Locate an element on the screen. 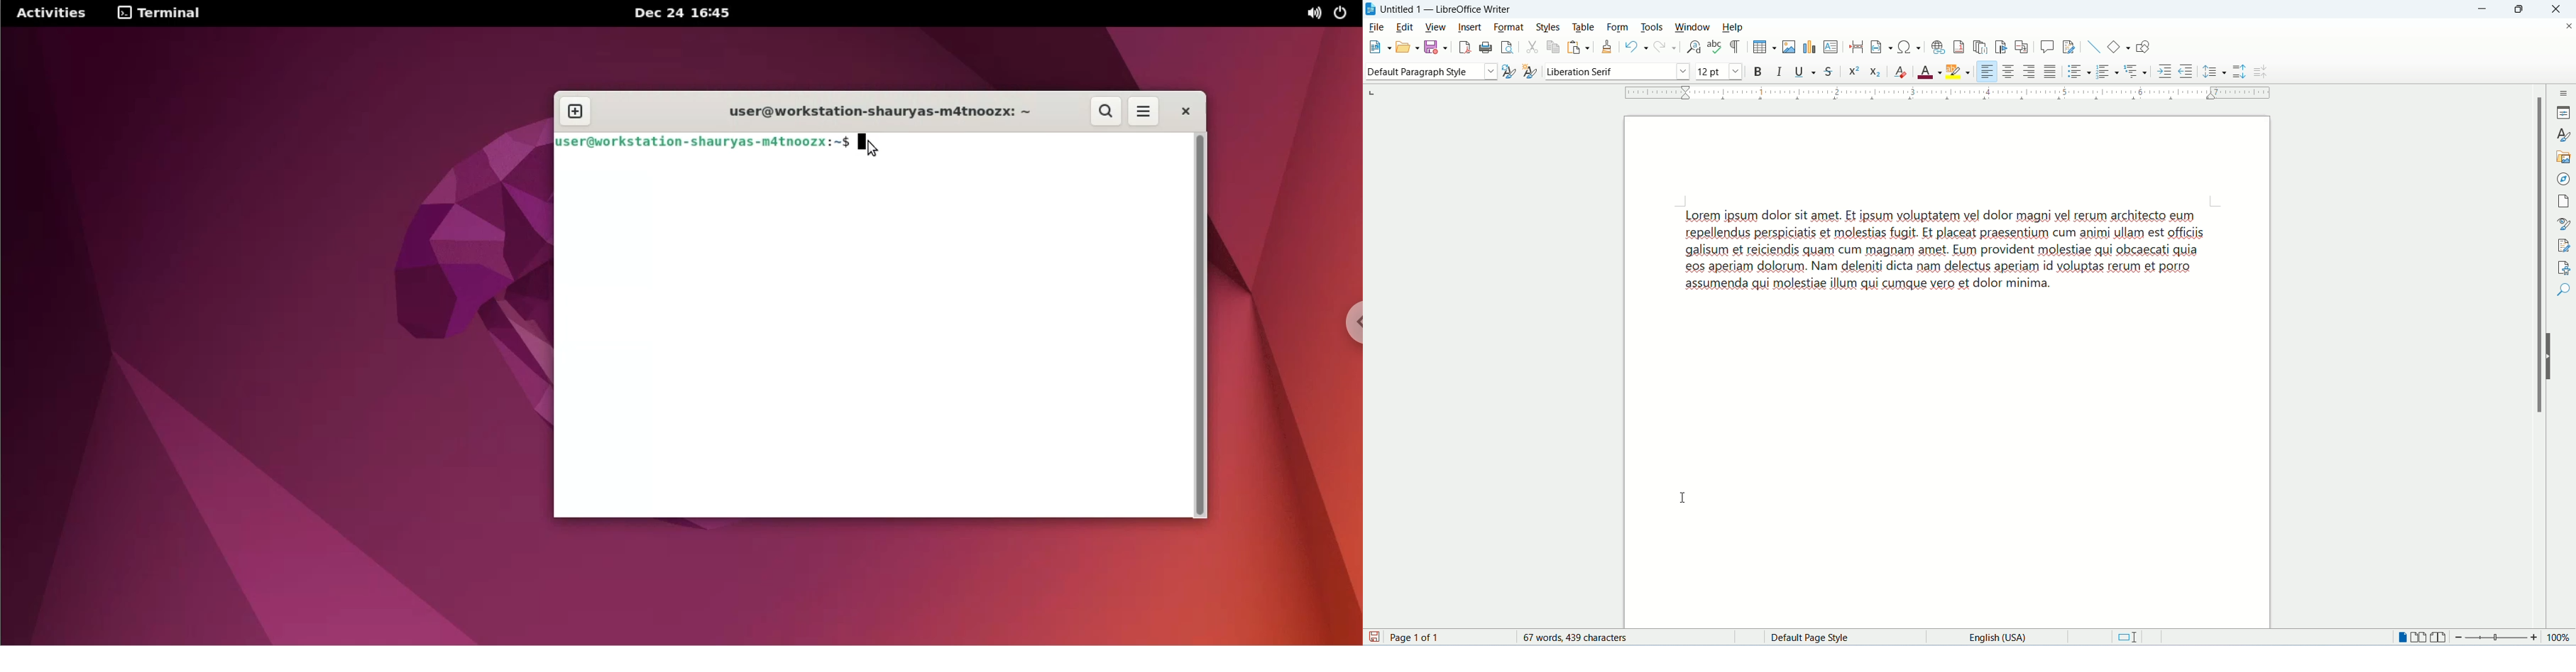 The height and width of the screenshot is (672, 2576). insert hyperlink is located at coordinates (1937, 49).